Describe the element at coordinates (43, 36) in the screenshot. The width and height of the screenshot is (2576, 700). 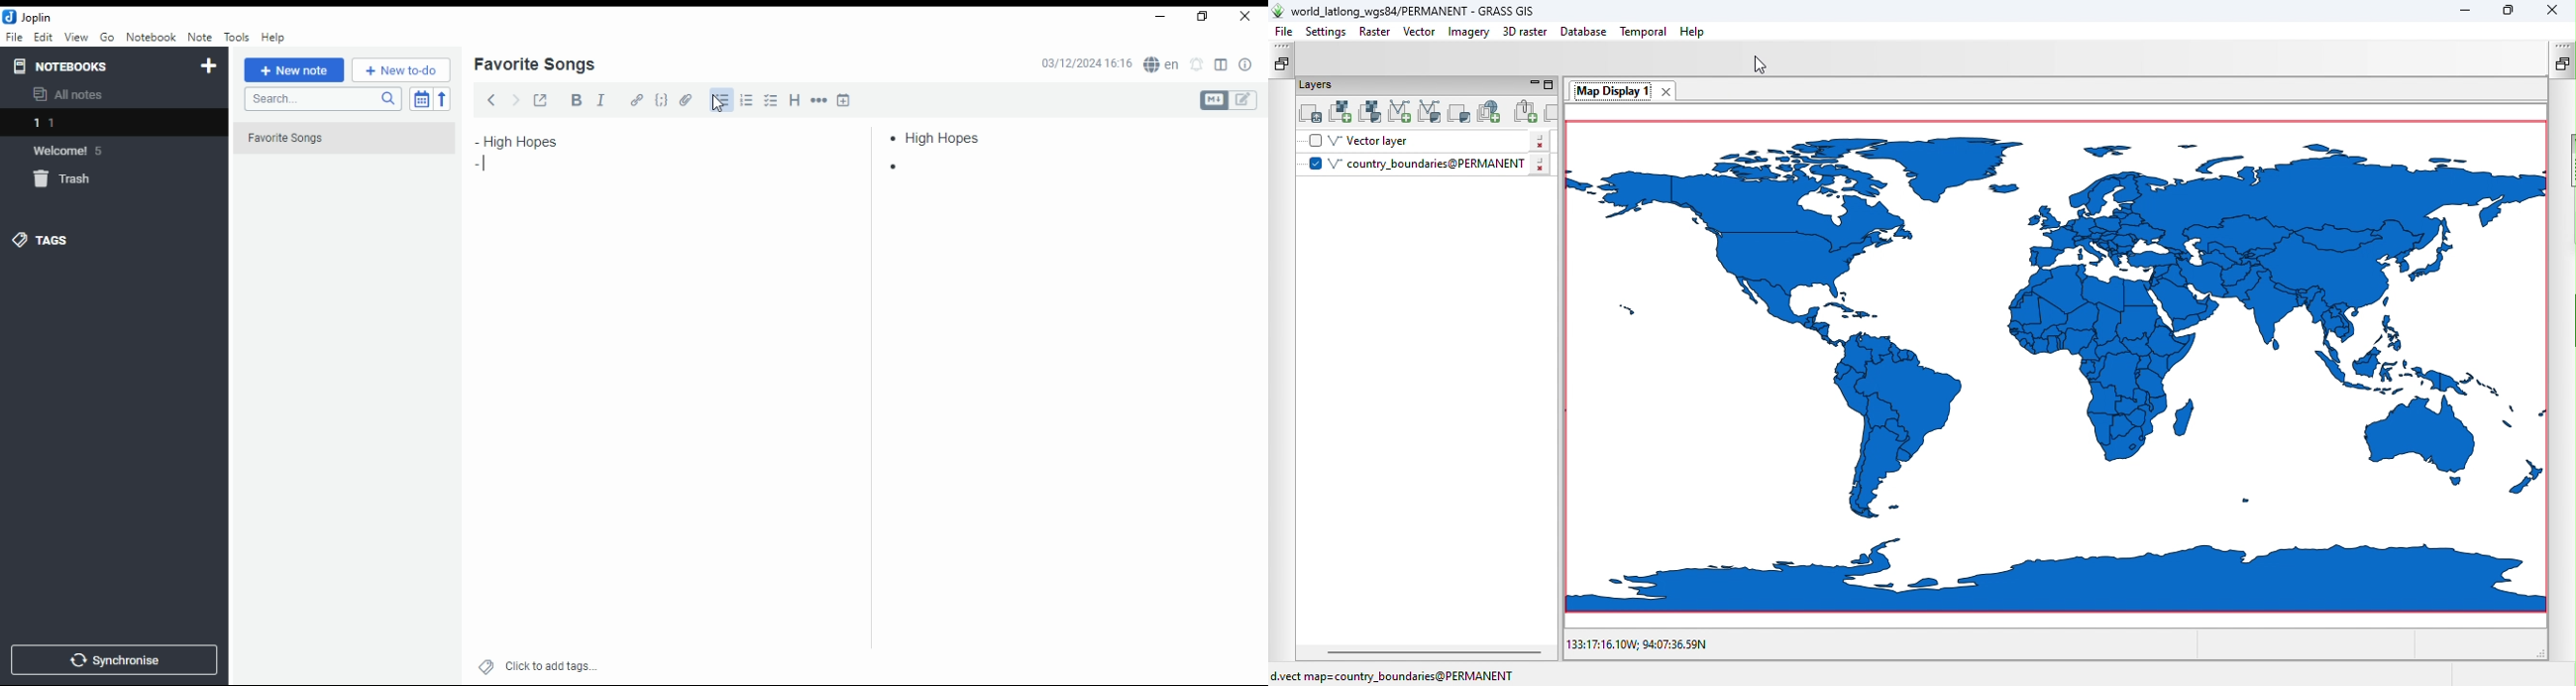
I see `edit` at that location.